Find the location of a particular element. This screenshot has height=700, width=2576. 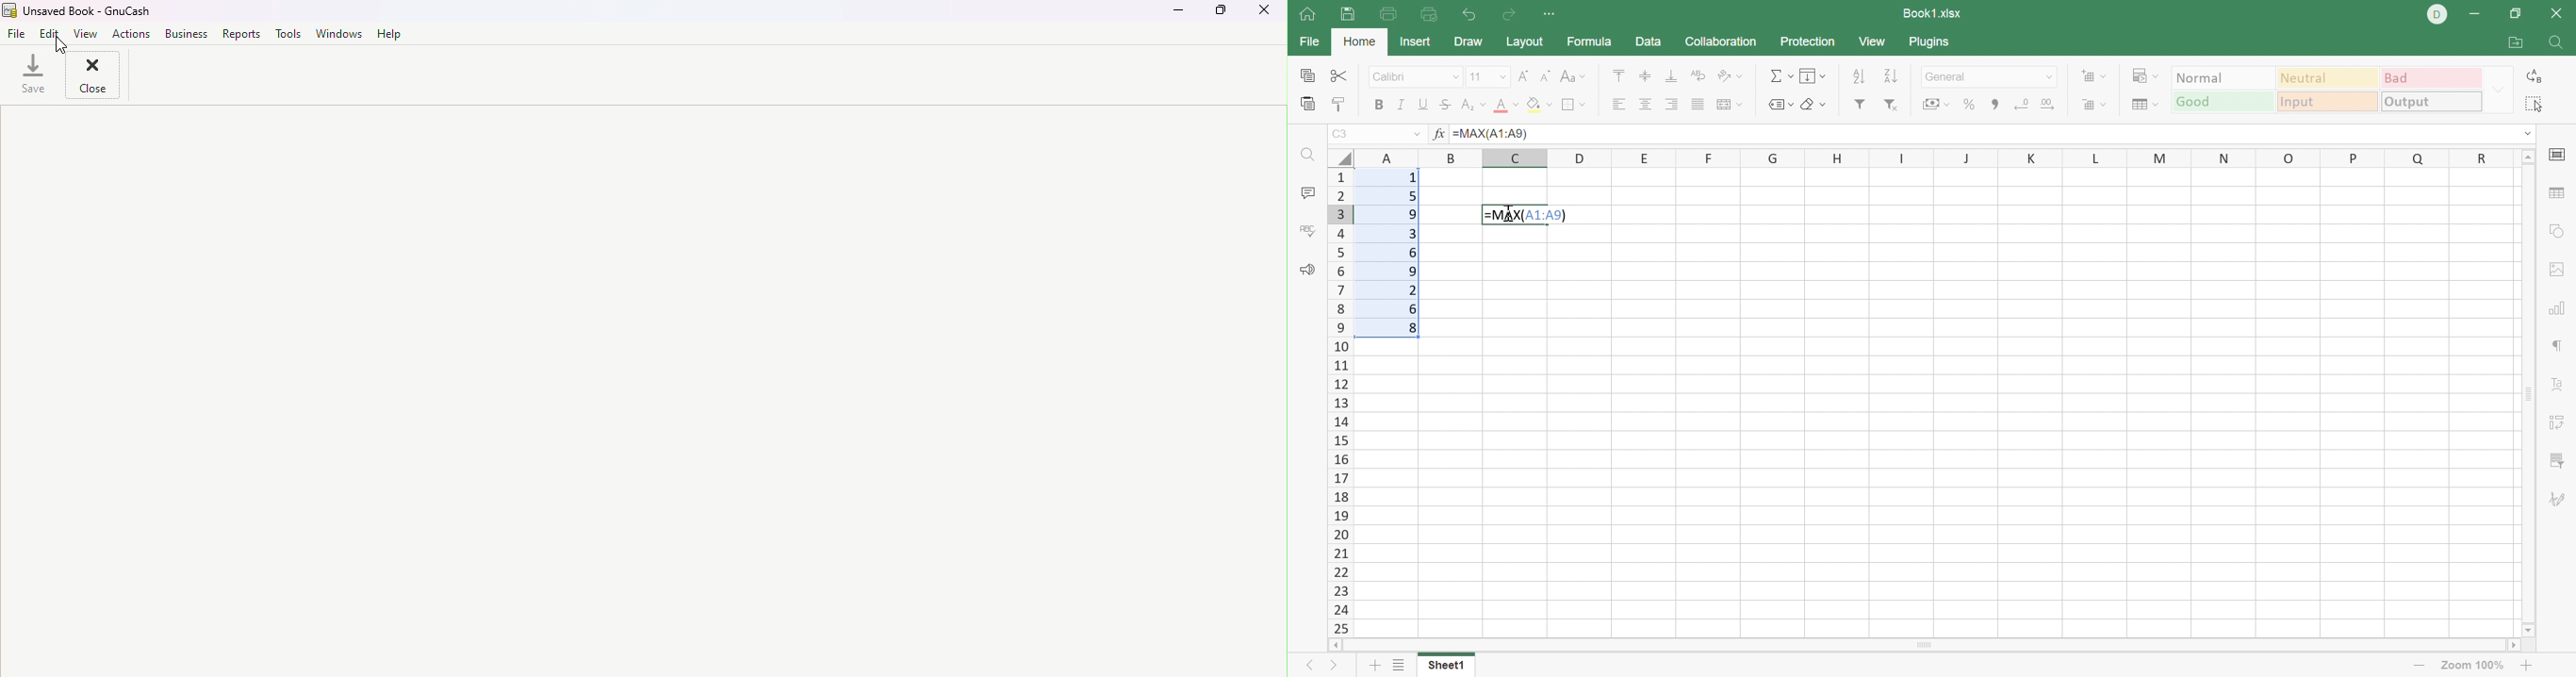

paragraph settings is located at coordinates (2556, 345).